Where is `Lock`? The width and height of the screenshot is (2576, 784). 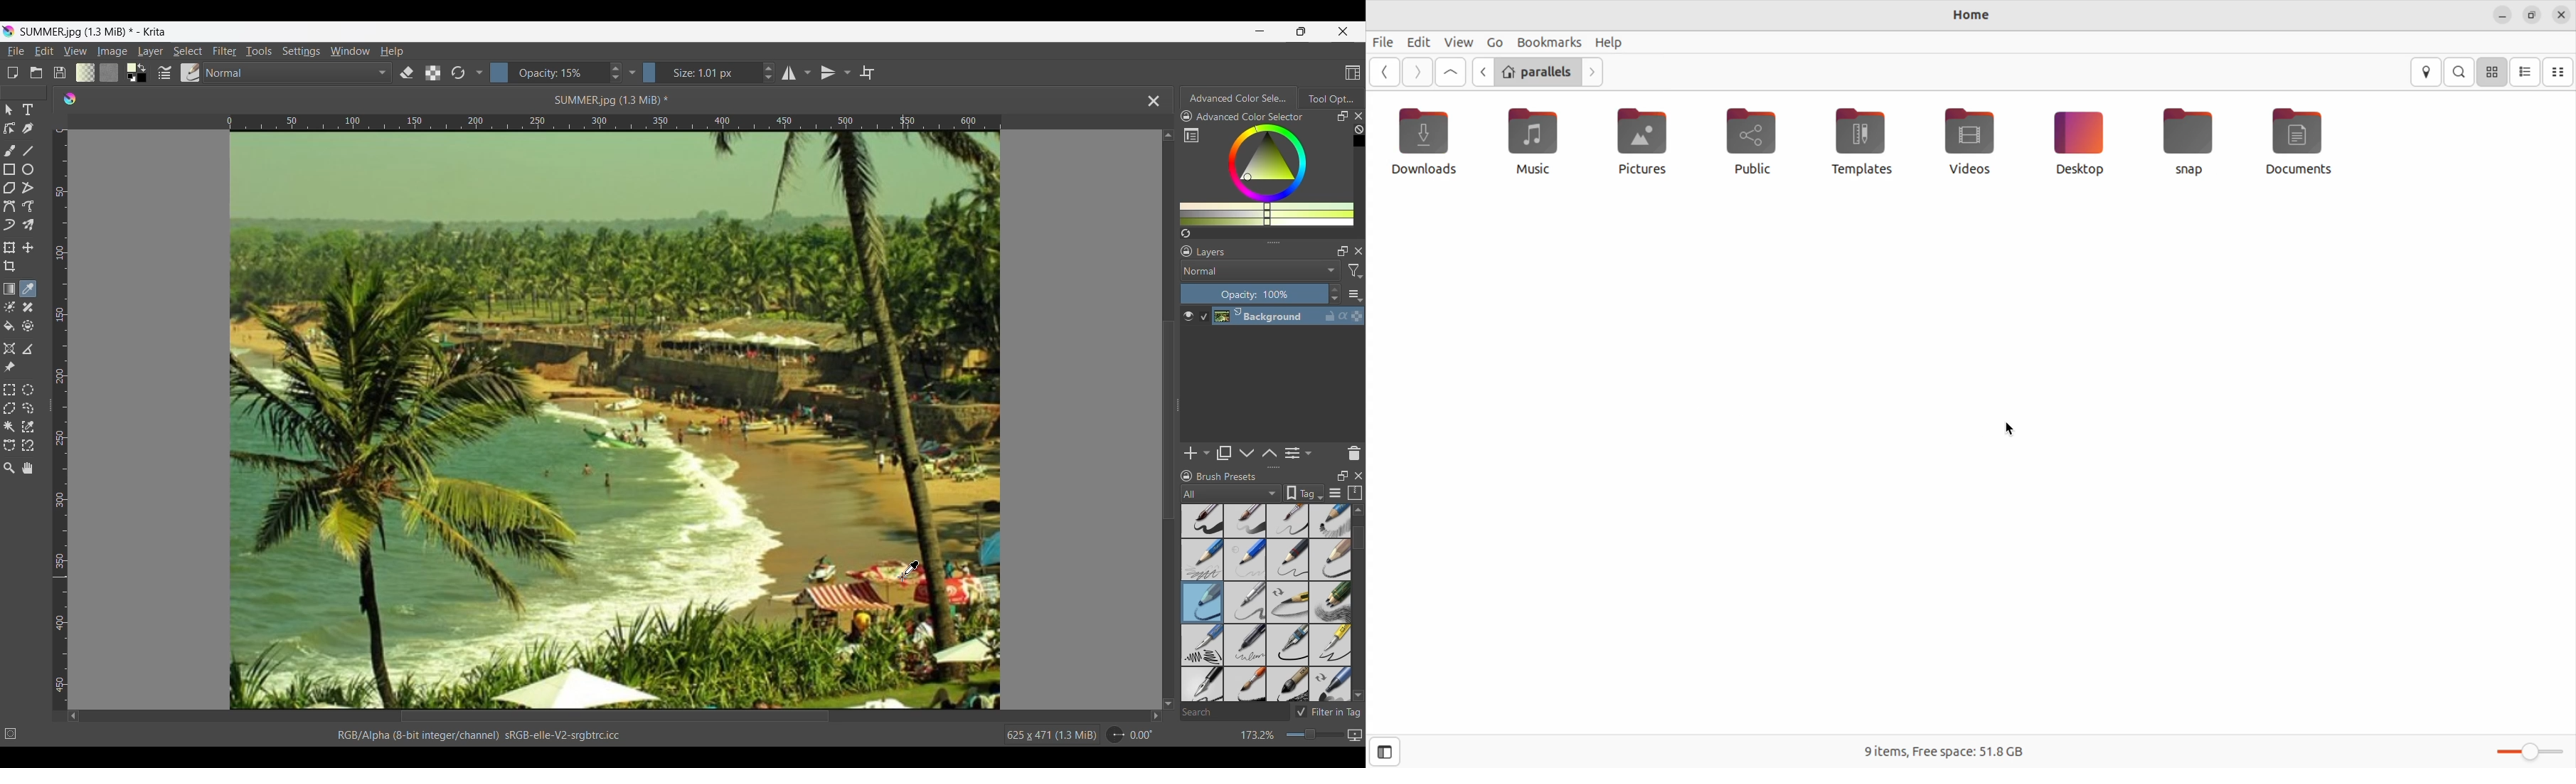
Lock is located at coordinates (1187, 476).